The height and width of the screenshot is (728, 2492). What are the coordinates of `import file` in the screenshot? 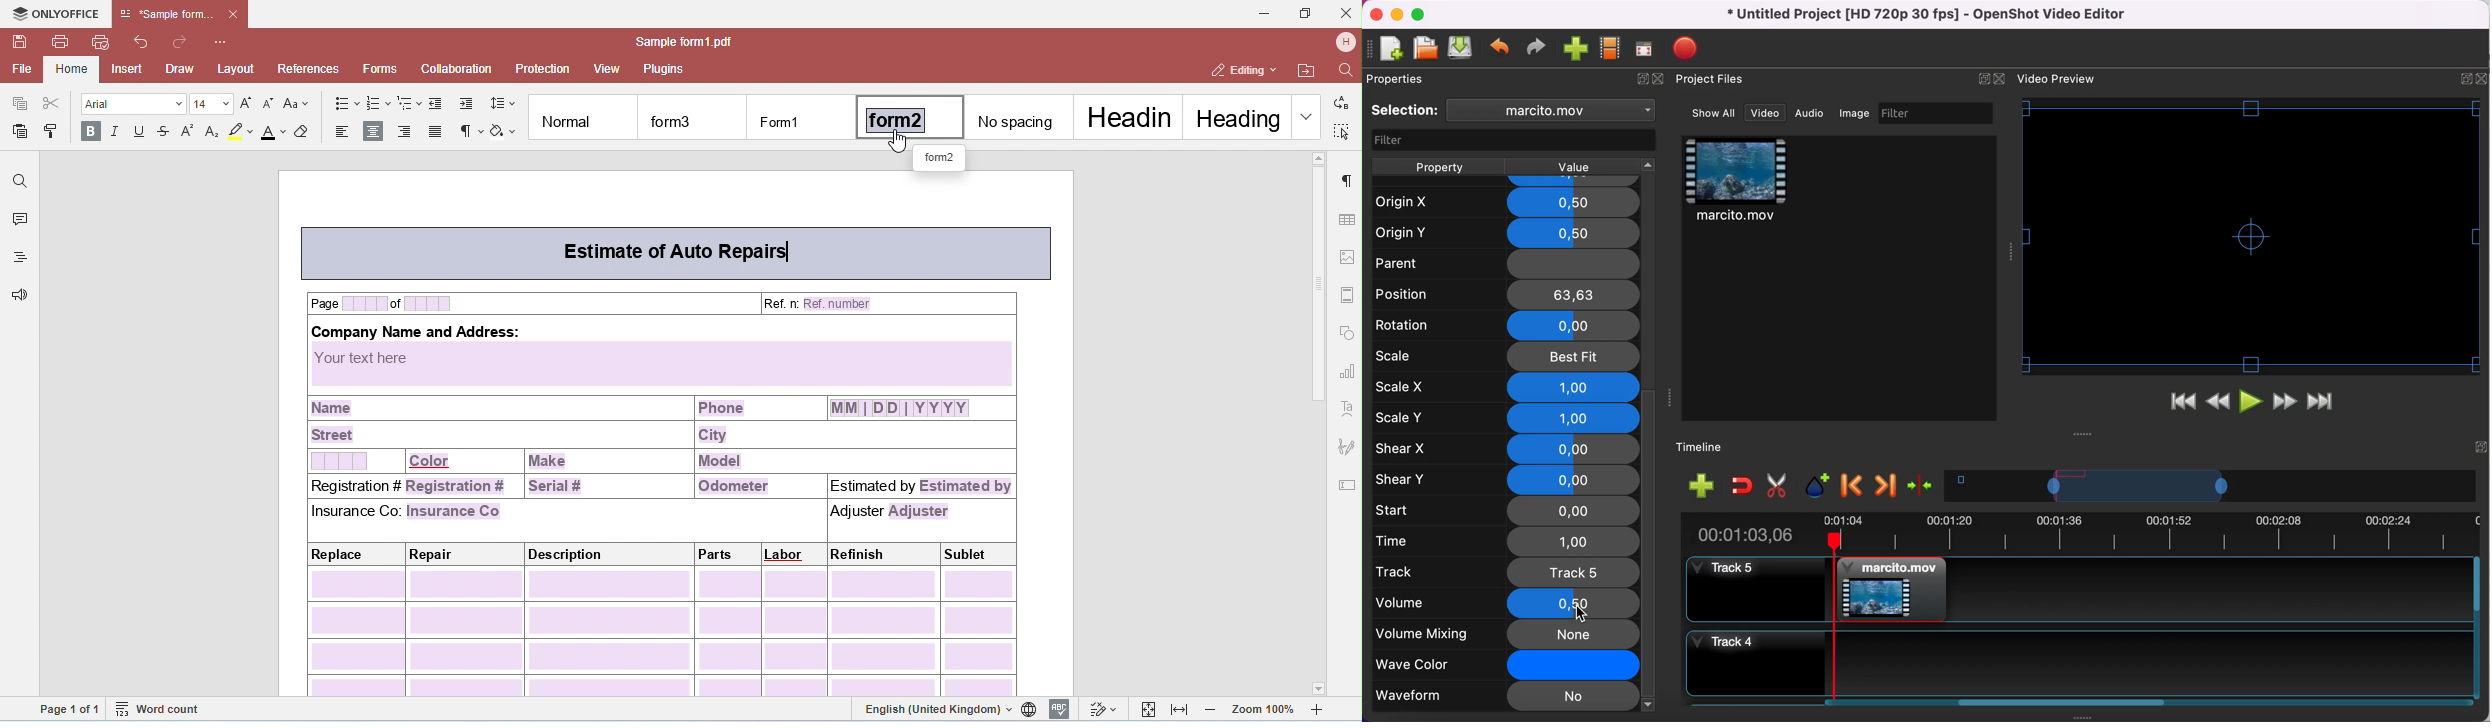 It's located at (1576, 49).